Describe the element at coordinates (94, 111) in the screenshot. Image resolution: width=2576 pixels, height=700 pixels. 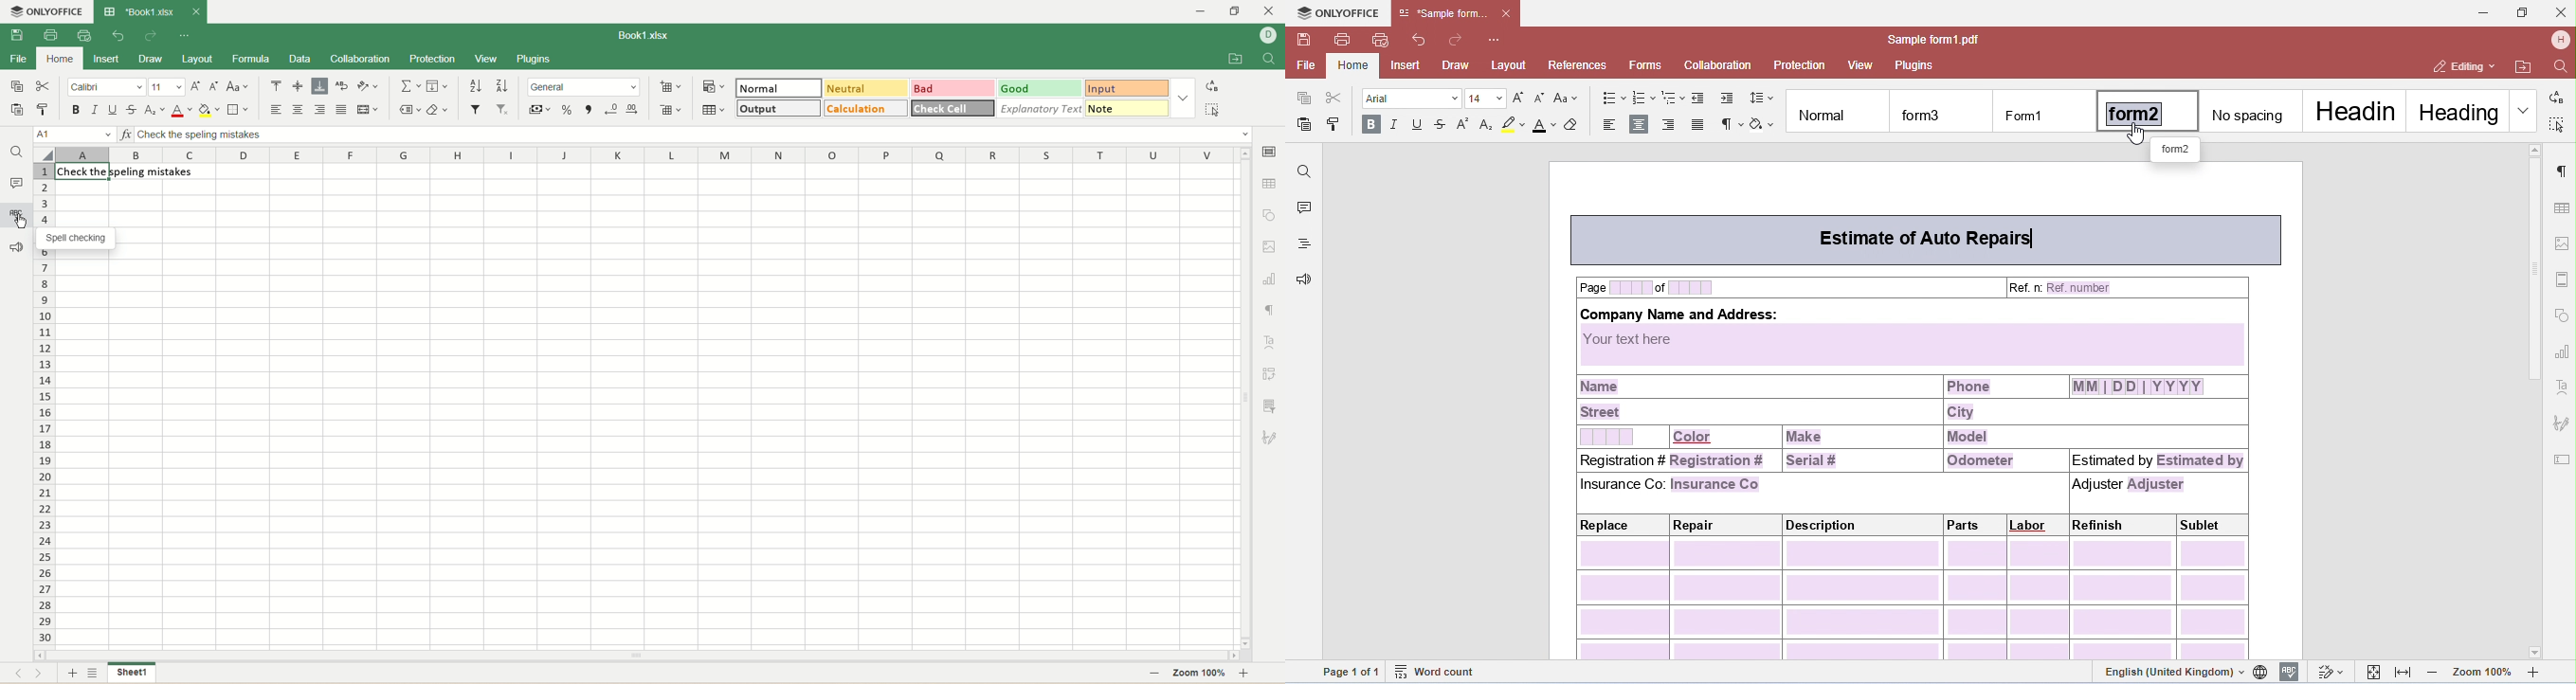
I see `italic` at that location.